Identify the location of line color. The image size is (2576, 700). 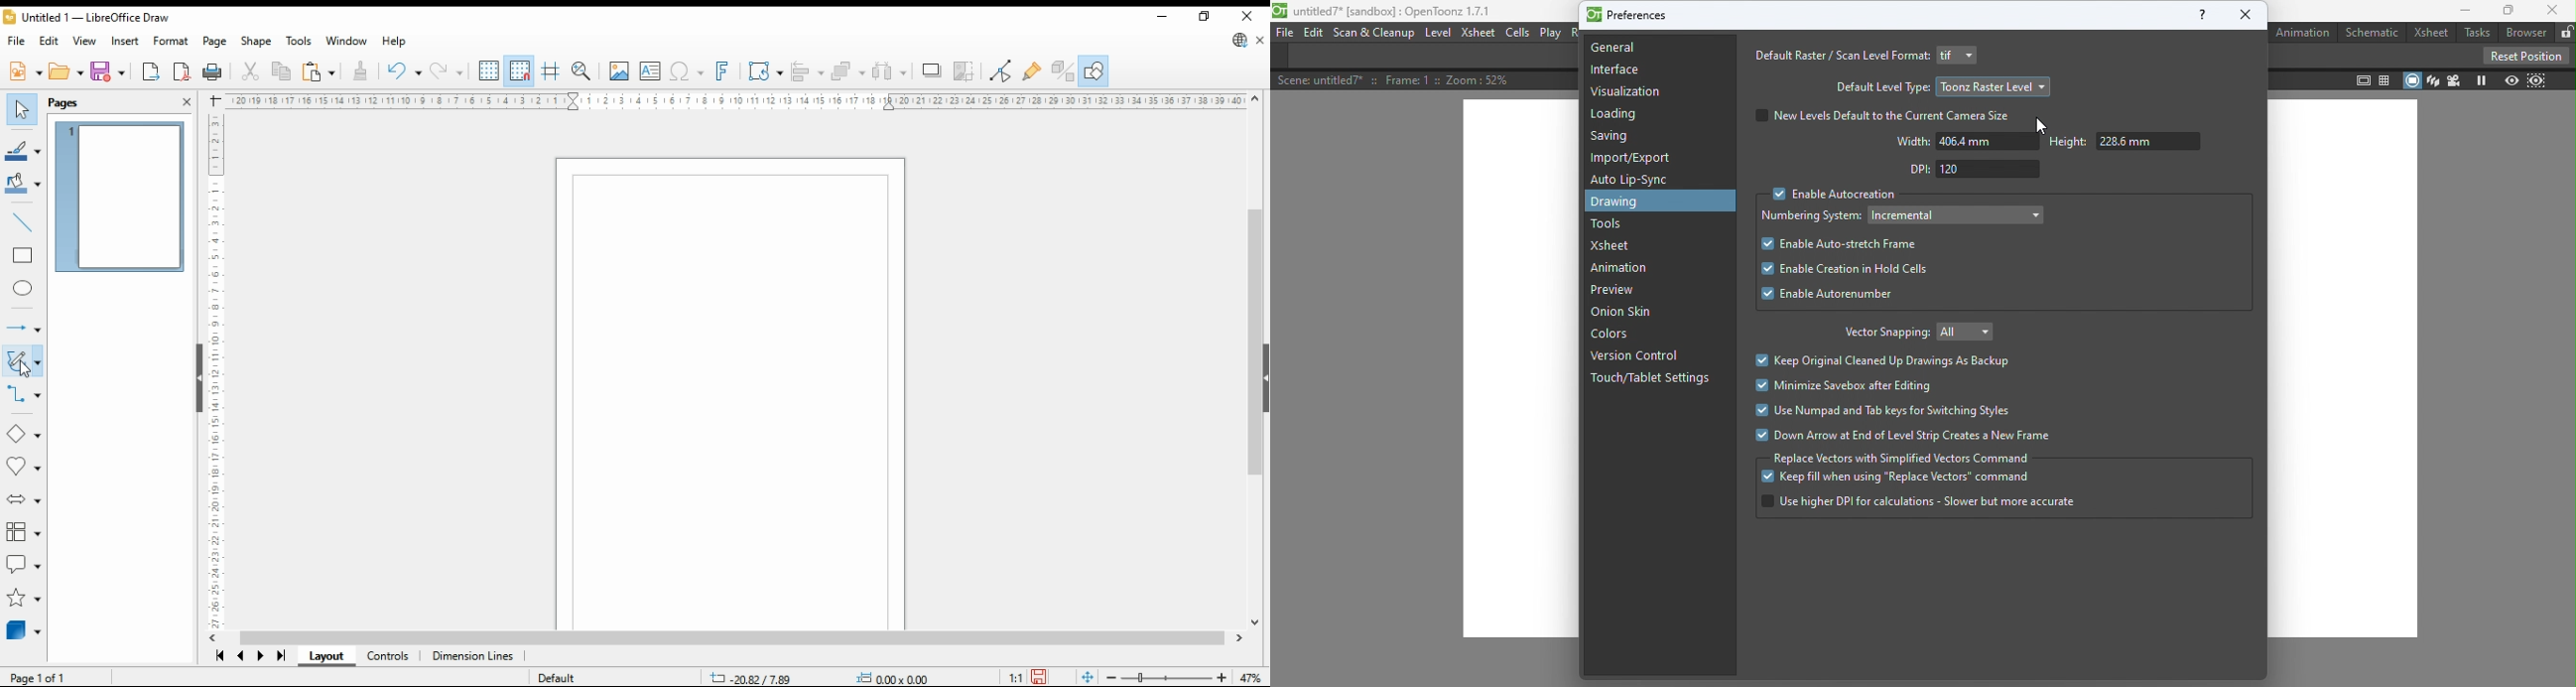
(24, 150).